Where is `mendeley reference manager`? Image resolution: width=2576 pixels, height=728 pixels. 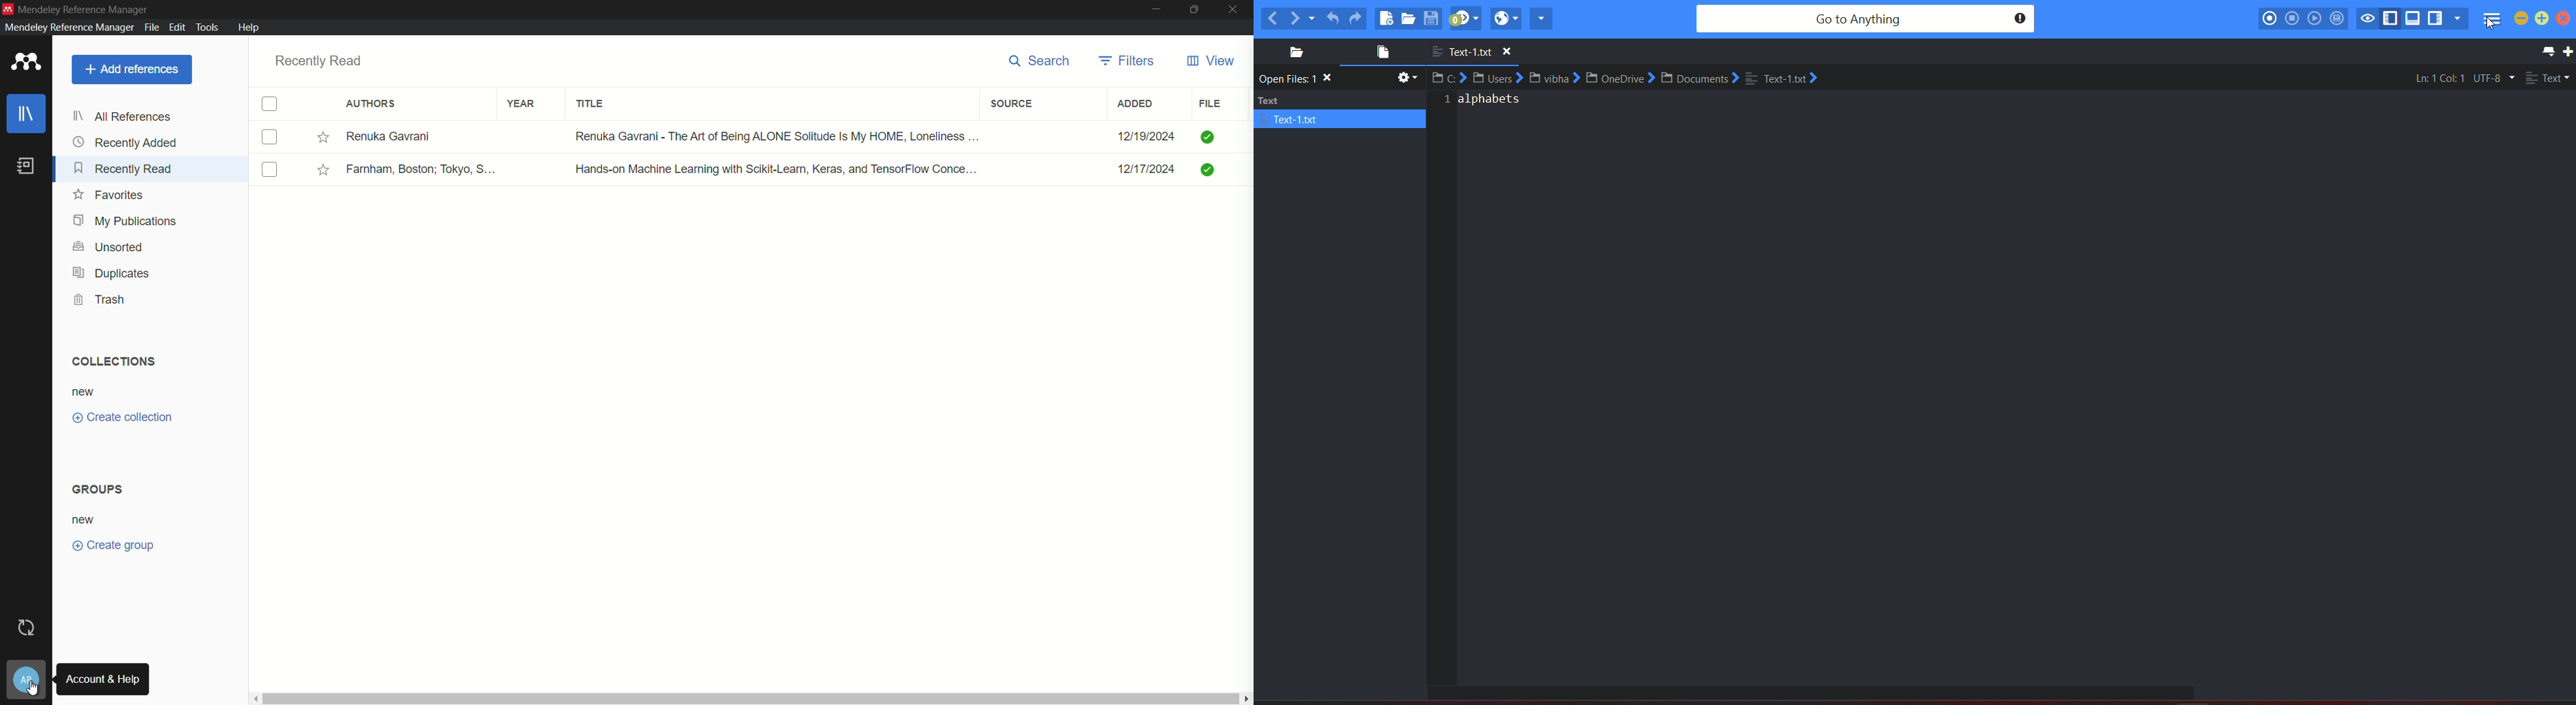
mendeley reference manager is located at coordinates (69, 27).